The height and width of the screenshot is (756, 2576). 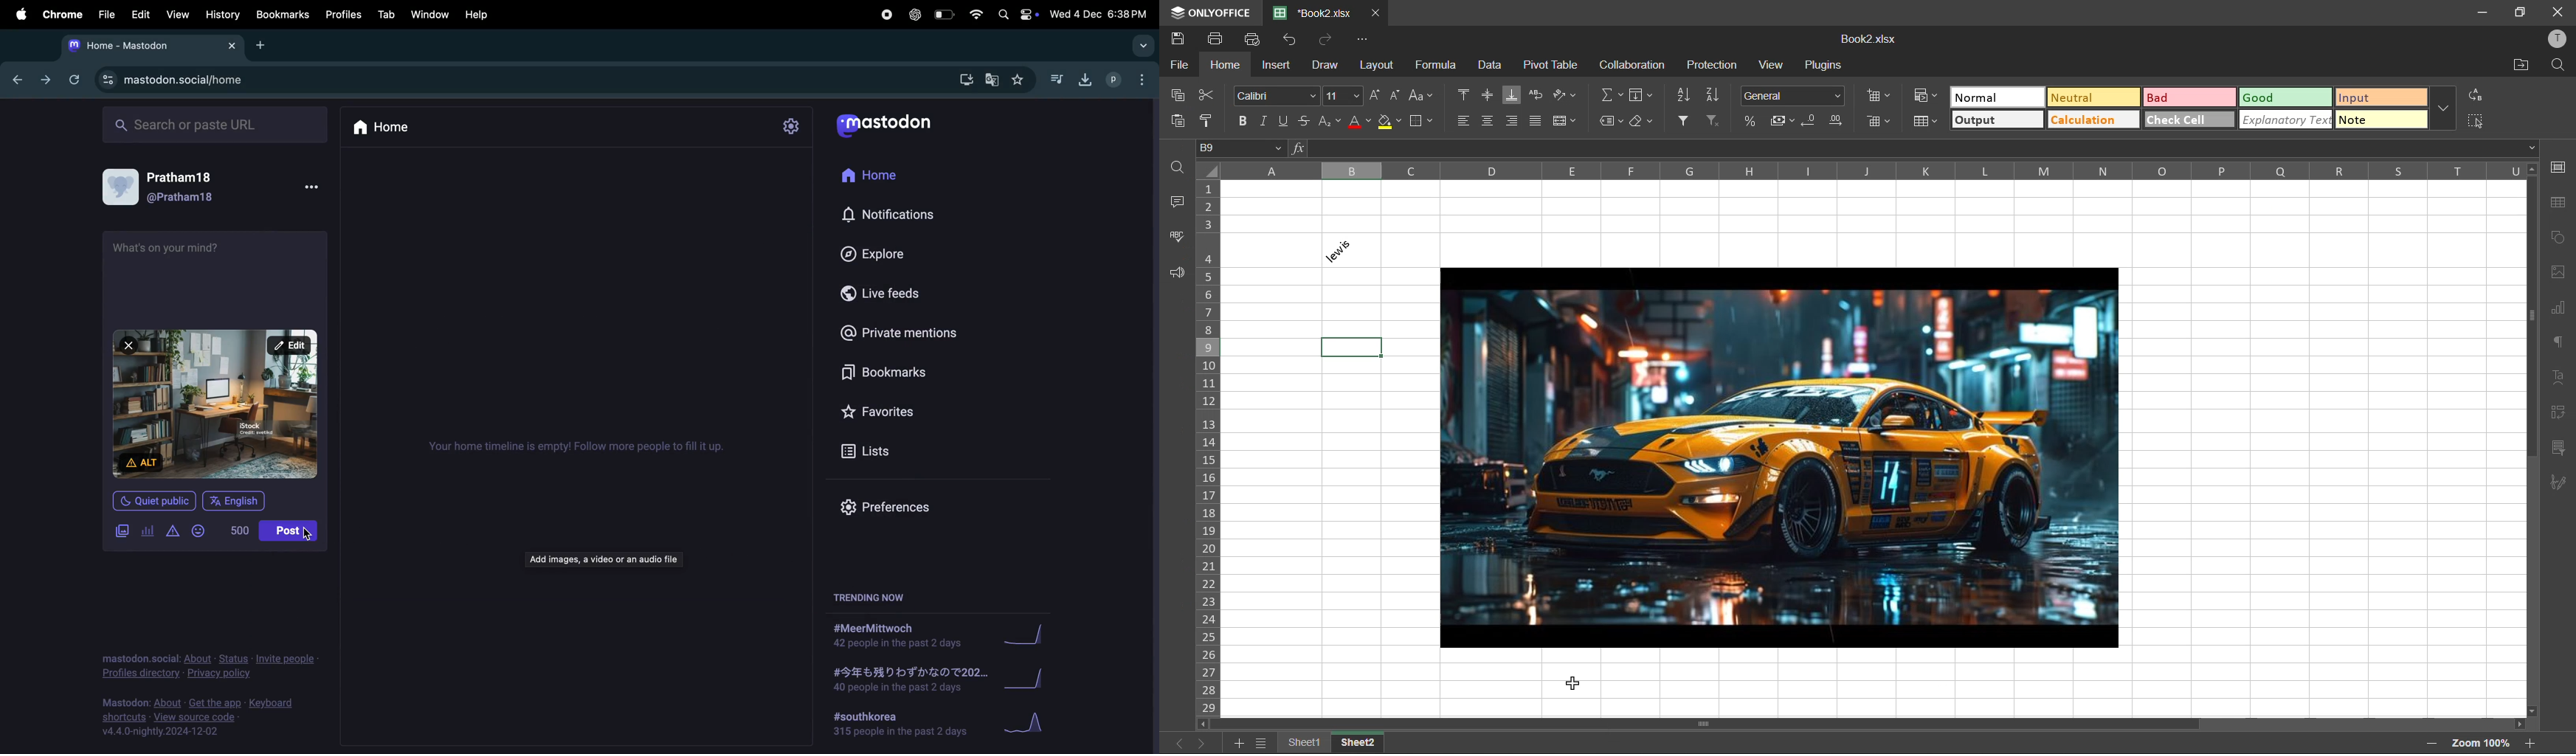 What do you see at coordinates (1713, 94) in the screenshot?
I see `sort descending` at bounding box center [1713, 94].